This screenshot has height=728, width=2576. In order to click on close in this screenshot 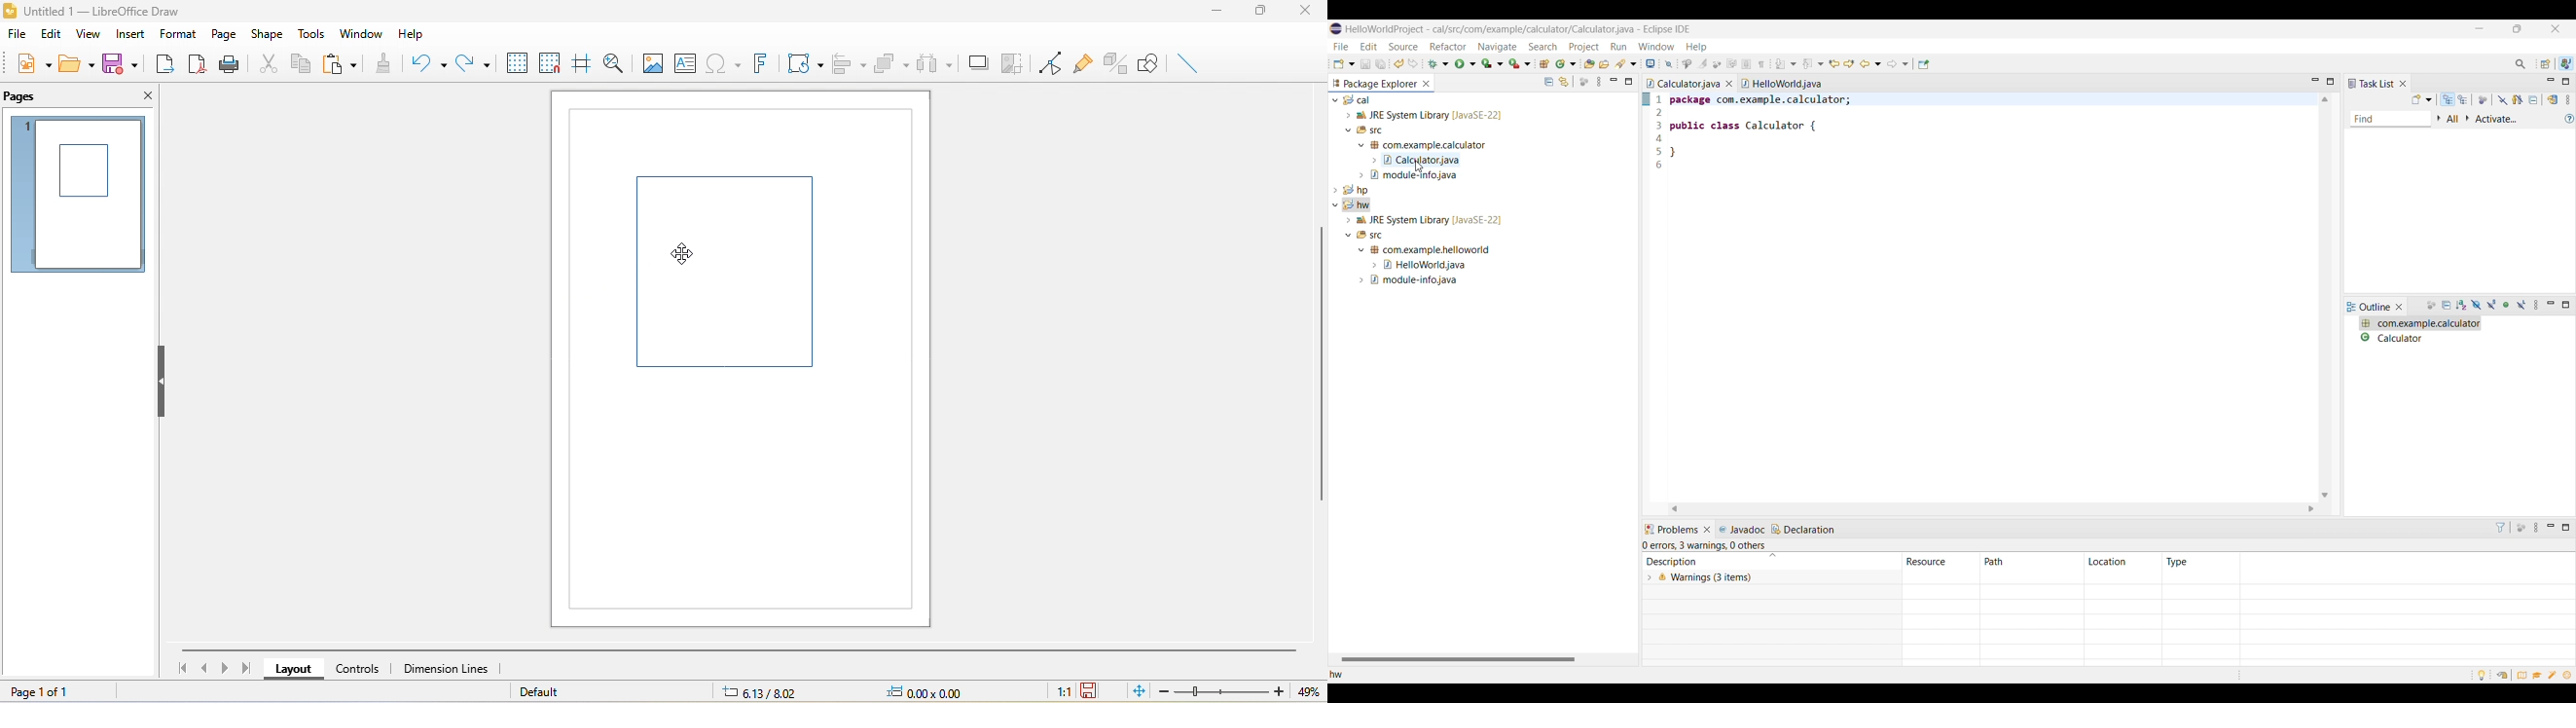, I will do `click(1306, 16)`.